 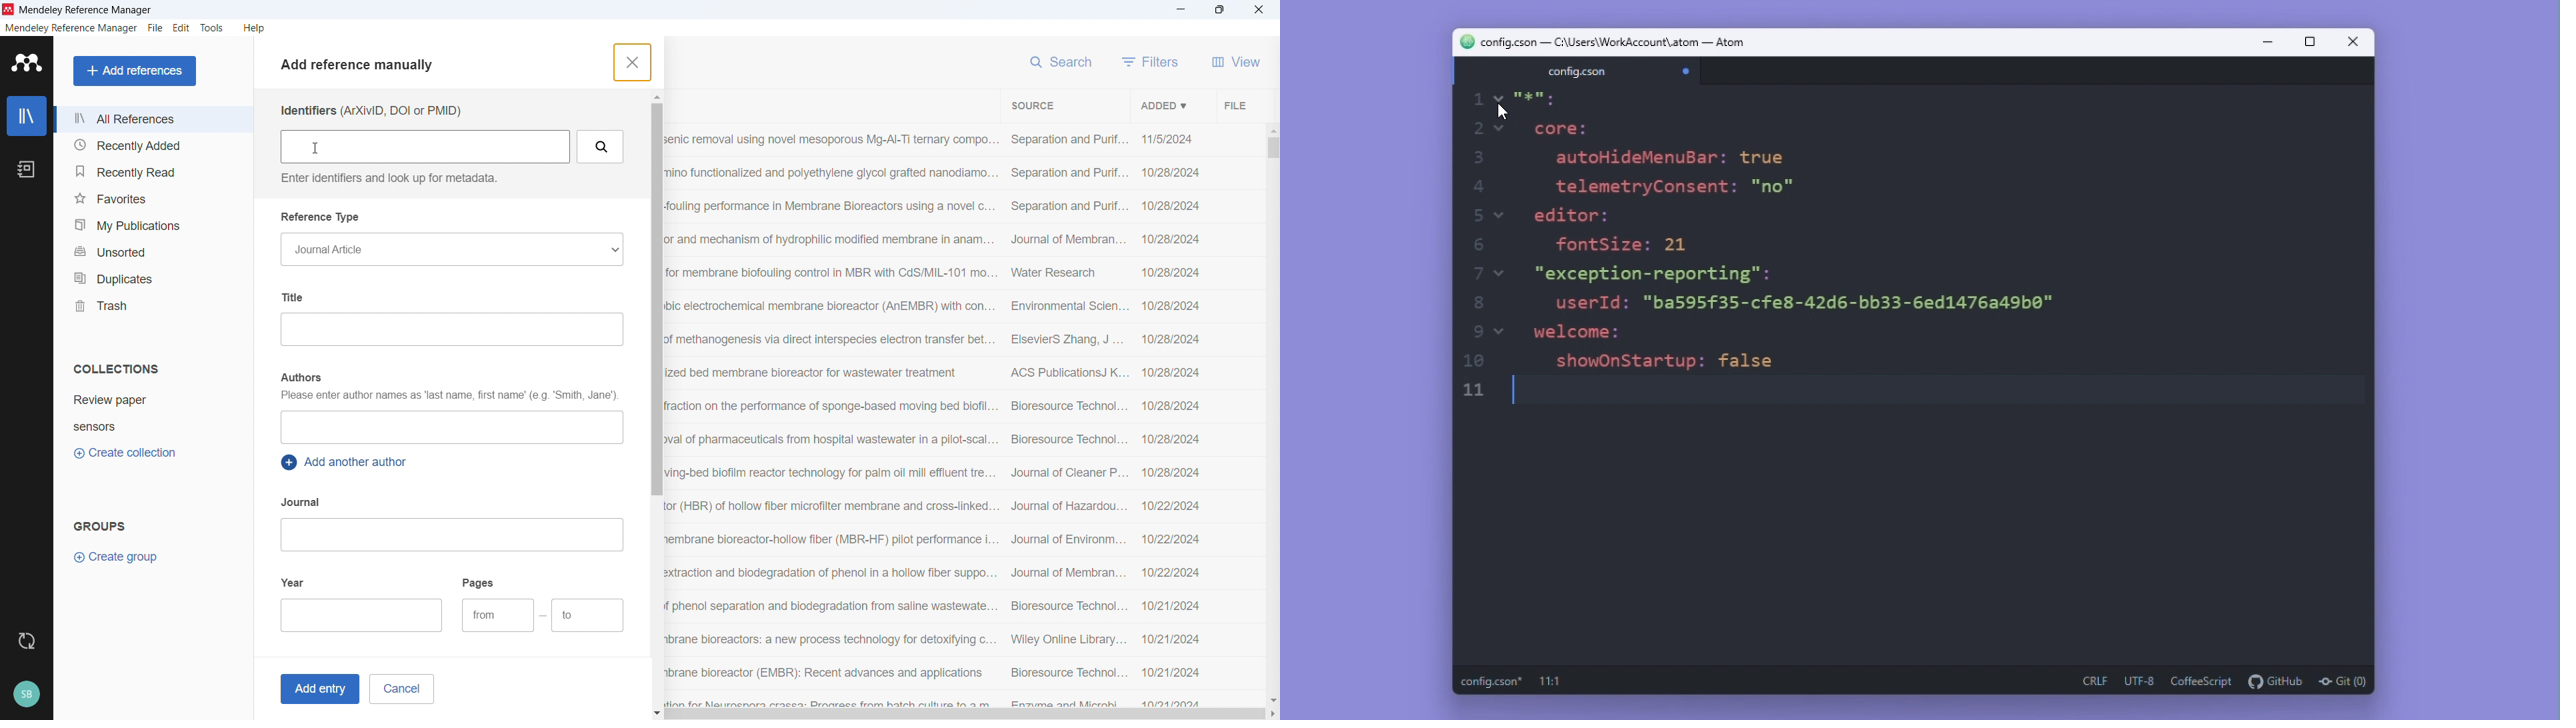 What do you see at coordinates (362, 67) in the screenshot?
I see `Add references manually ` at bounding box center [362, 67].